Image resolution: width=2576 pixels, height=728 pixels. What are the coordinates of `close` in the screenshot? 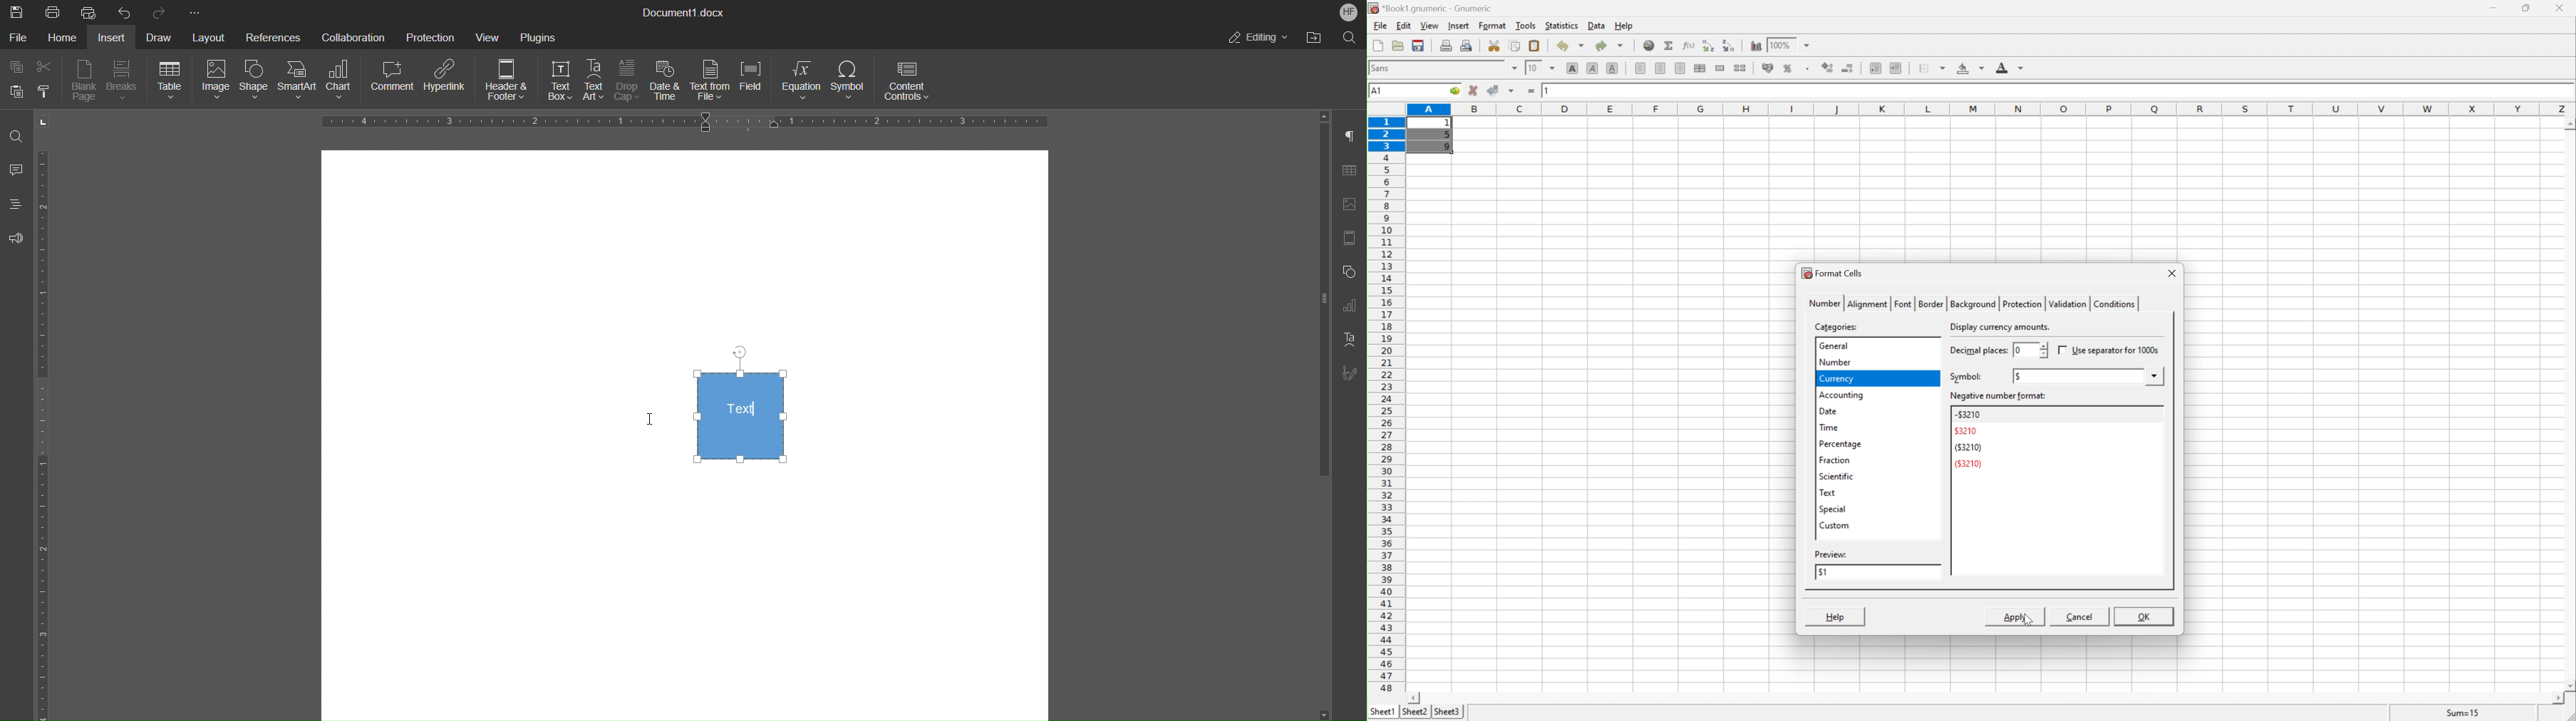 It's located at (2565, 8).